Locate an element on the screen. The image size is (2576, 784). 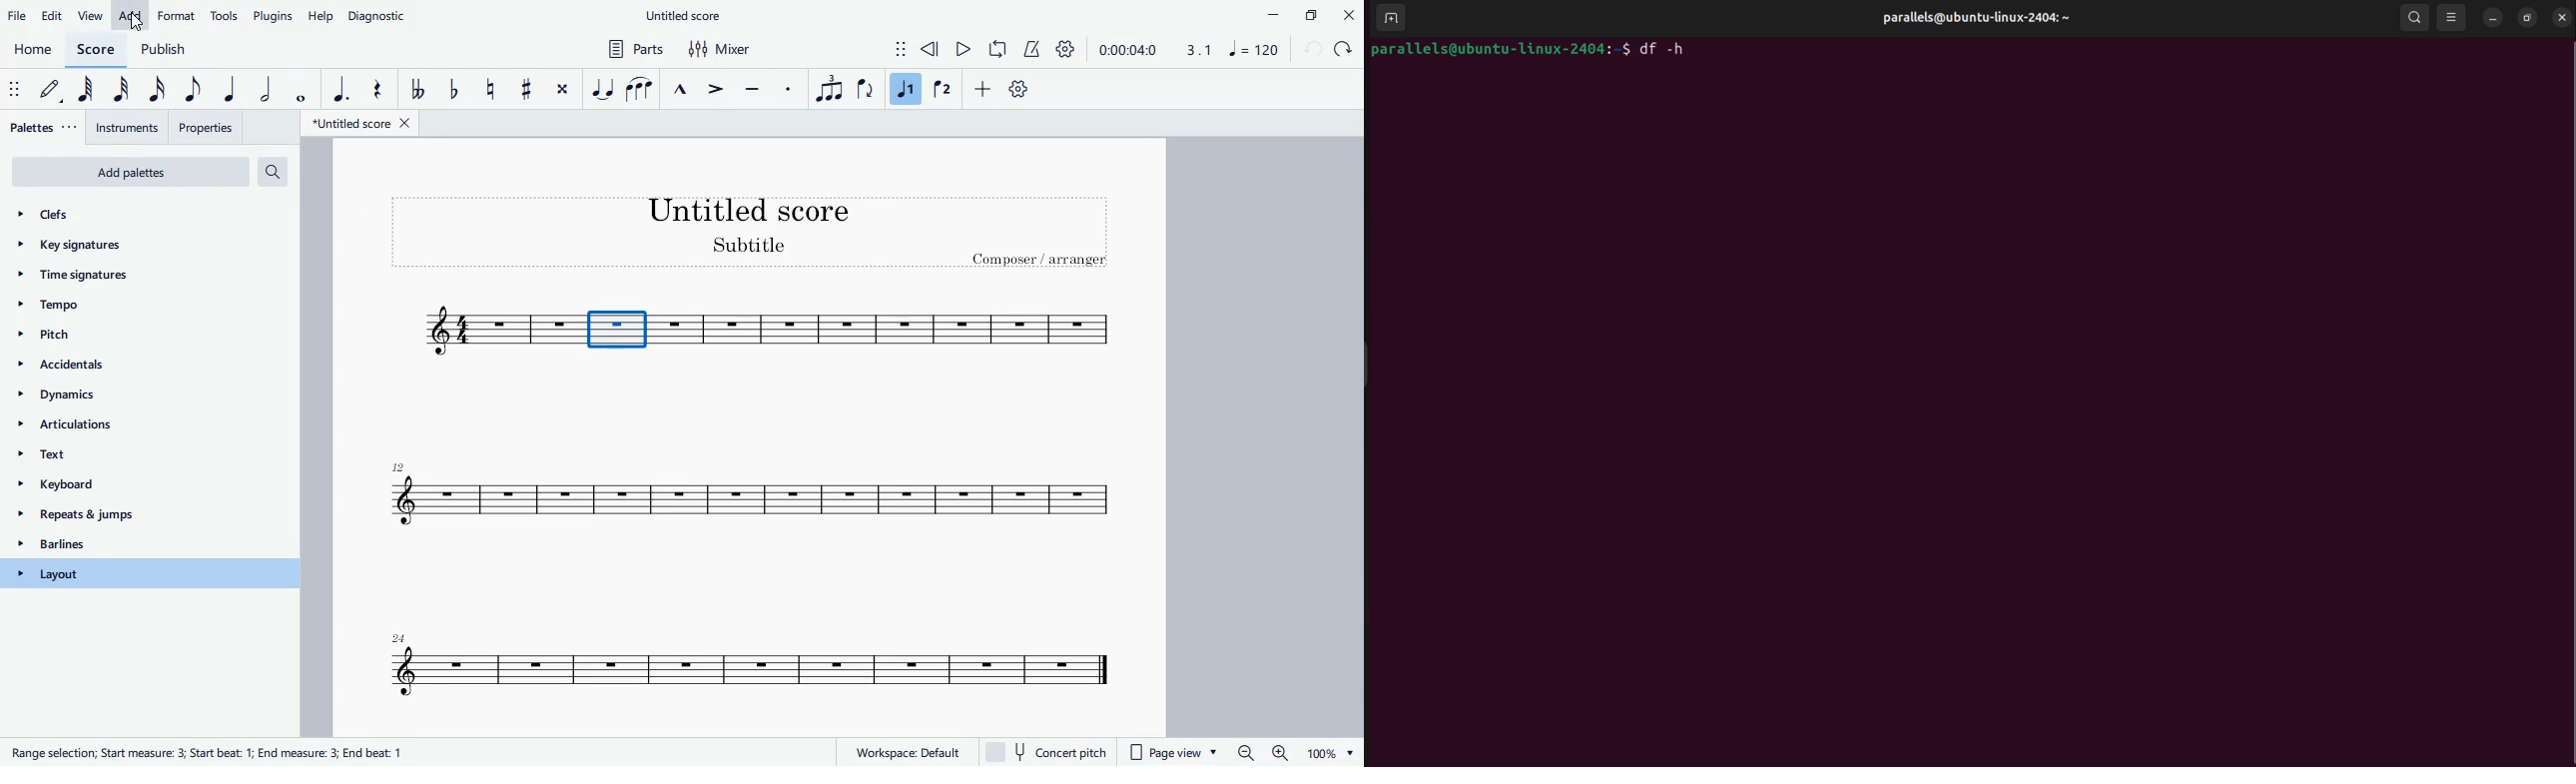
zoom in is located at coordinates (1278, 753).